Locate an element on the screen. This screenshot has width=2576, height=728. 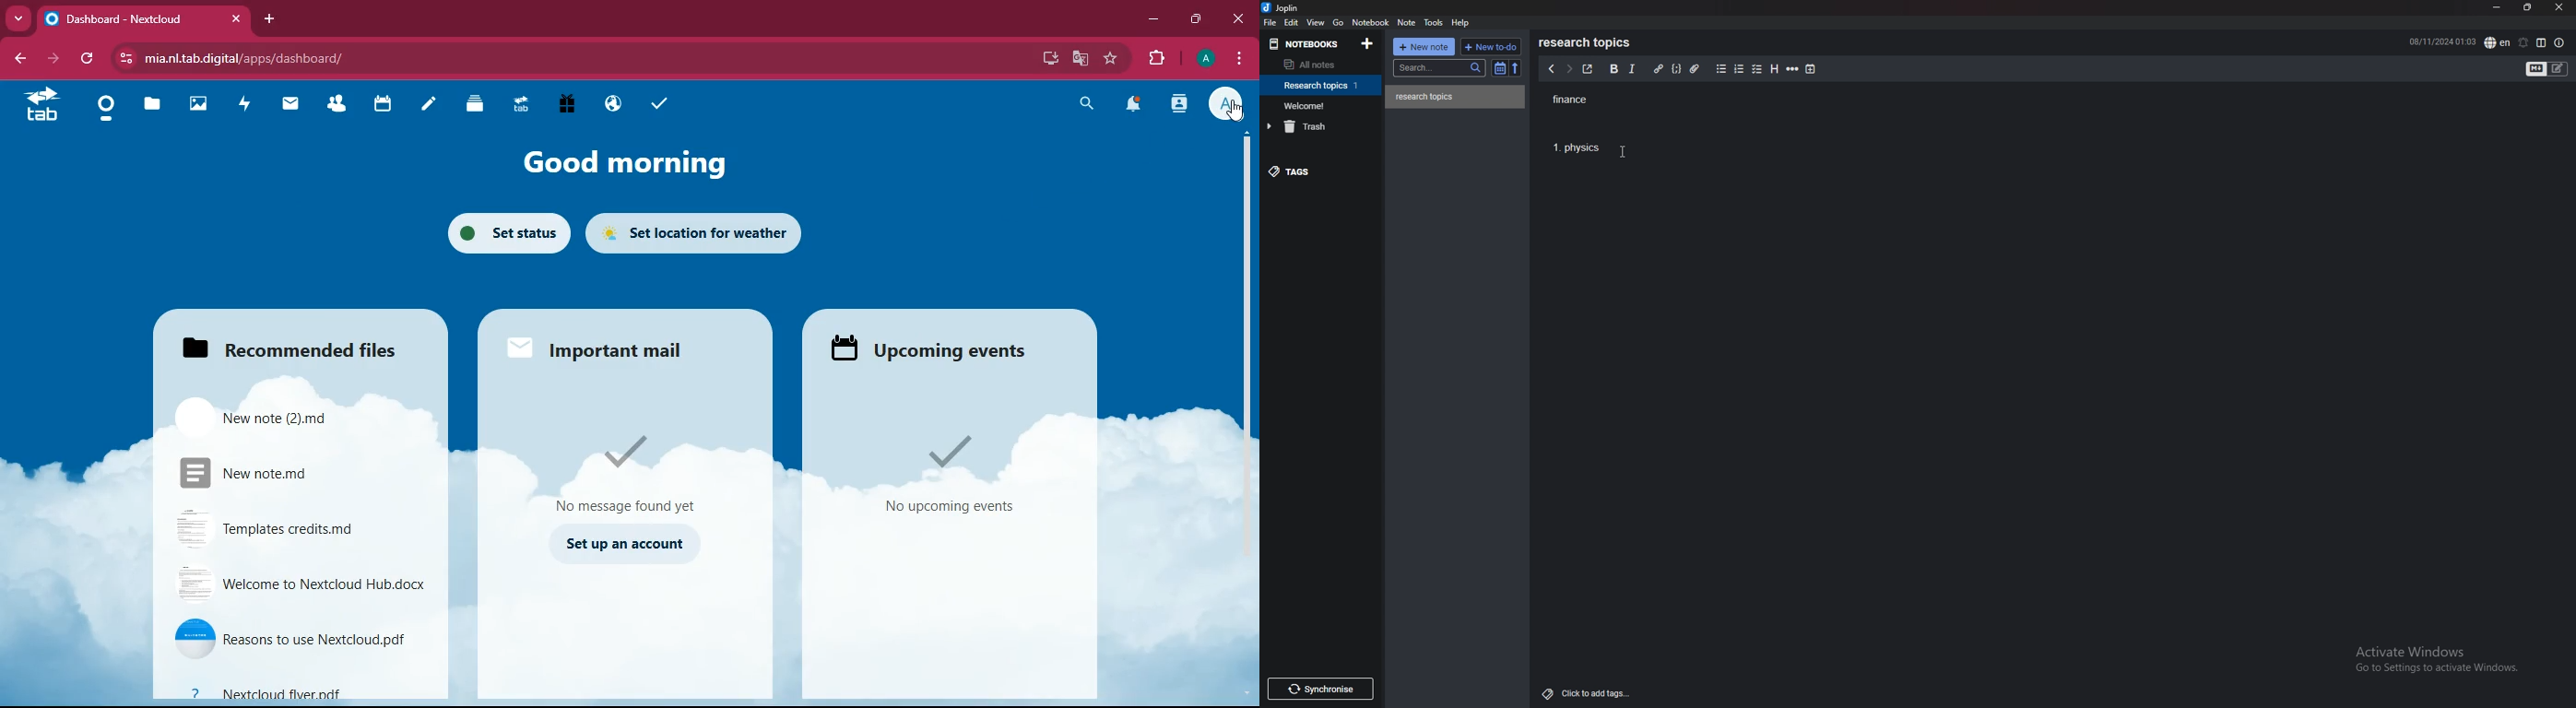
menu is located at coordinates (1234, 58).